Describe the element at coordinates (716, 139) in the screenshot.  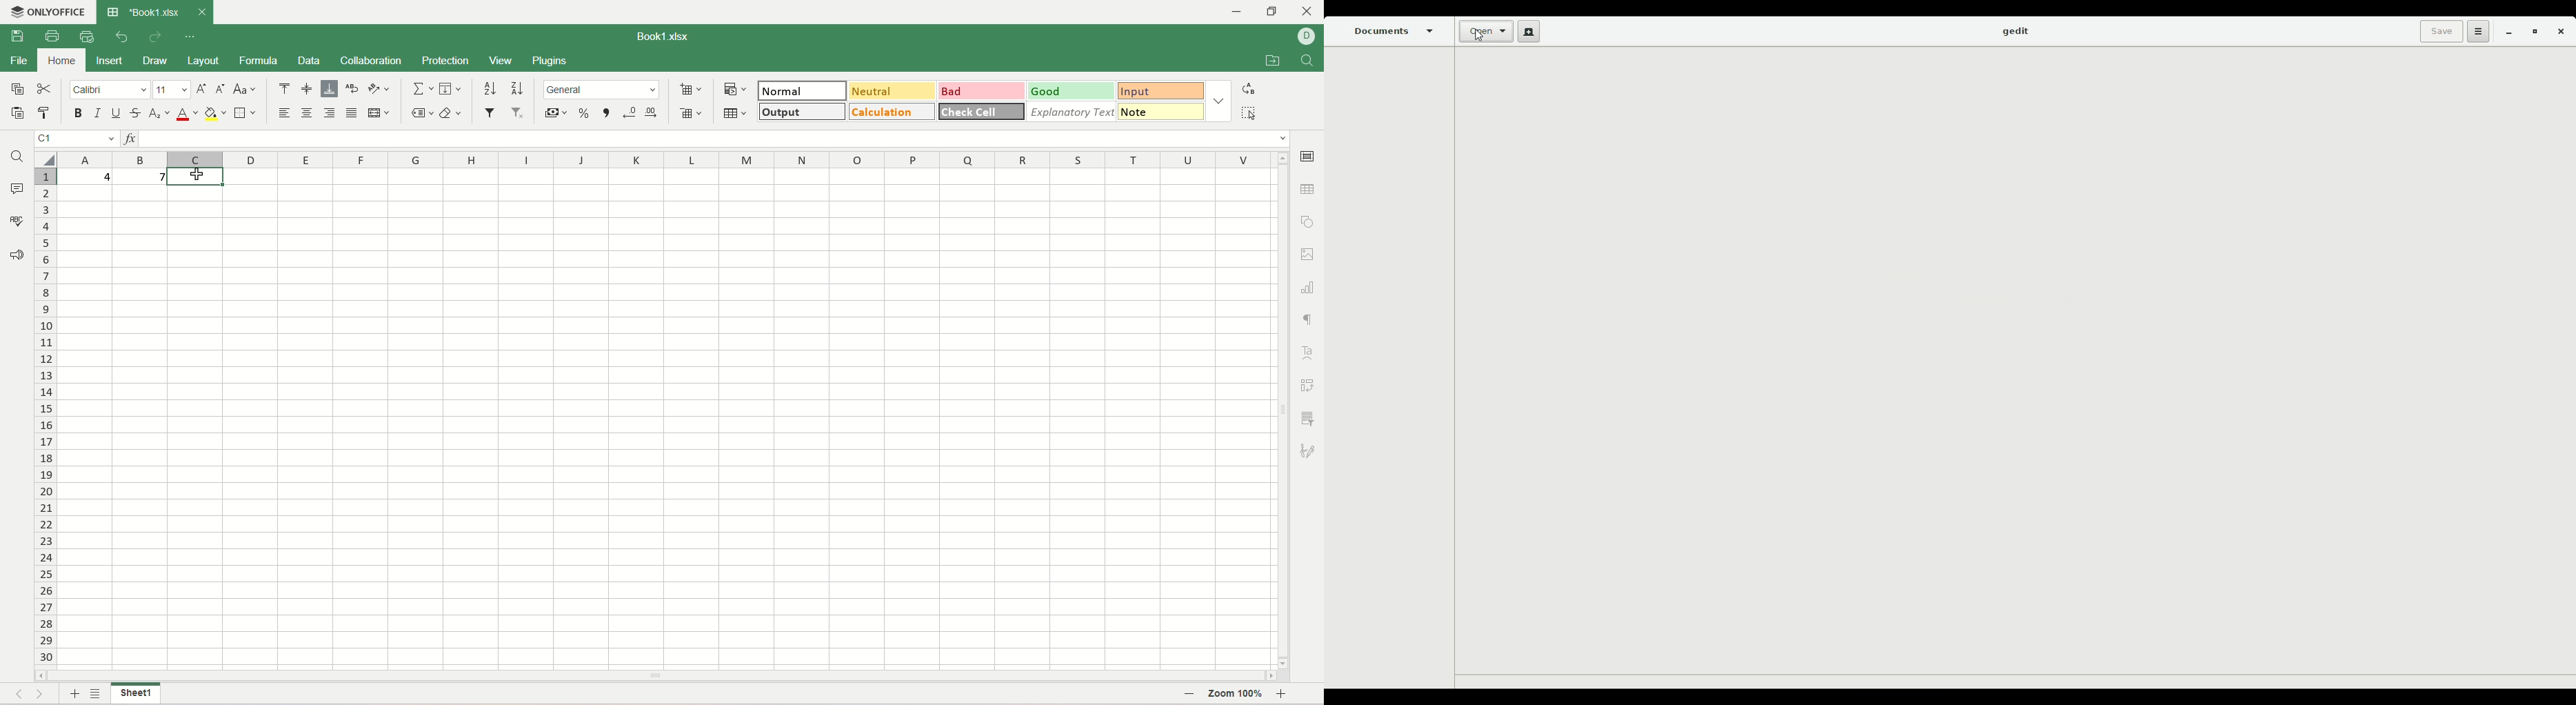
I see `input line` at that location.